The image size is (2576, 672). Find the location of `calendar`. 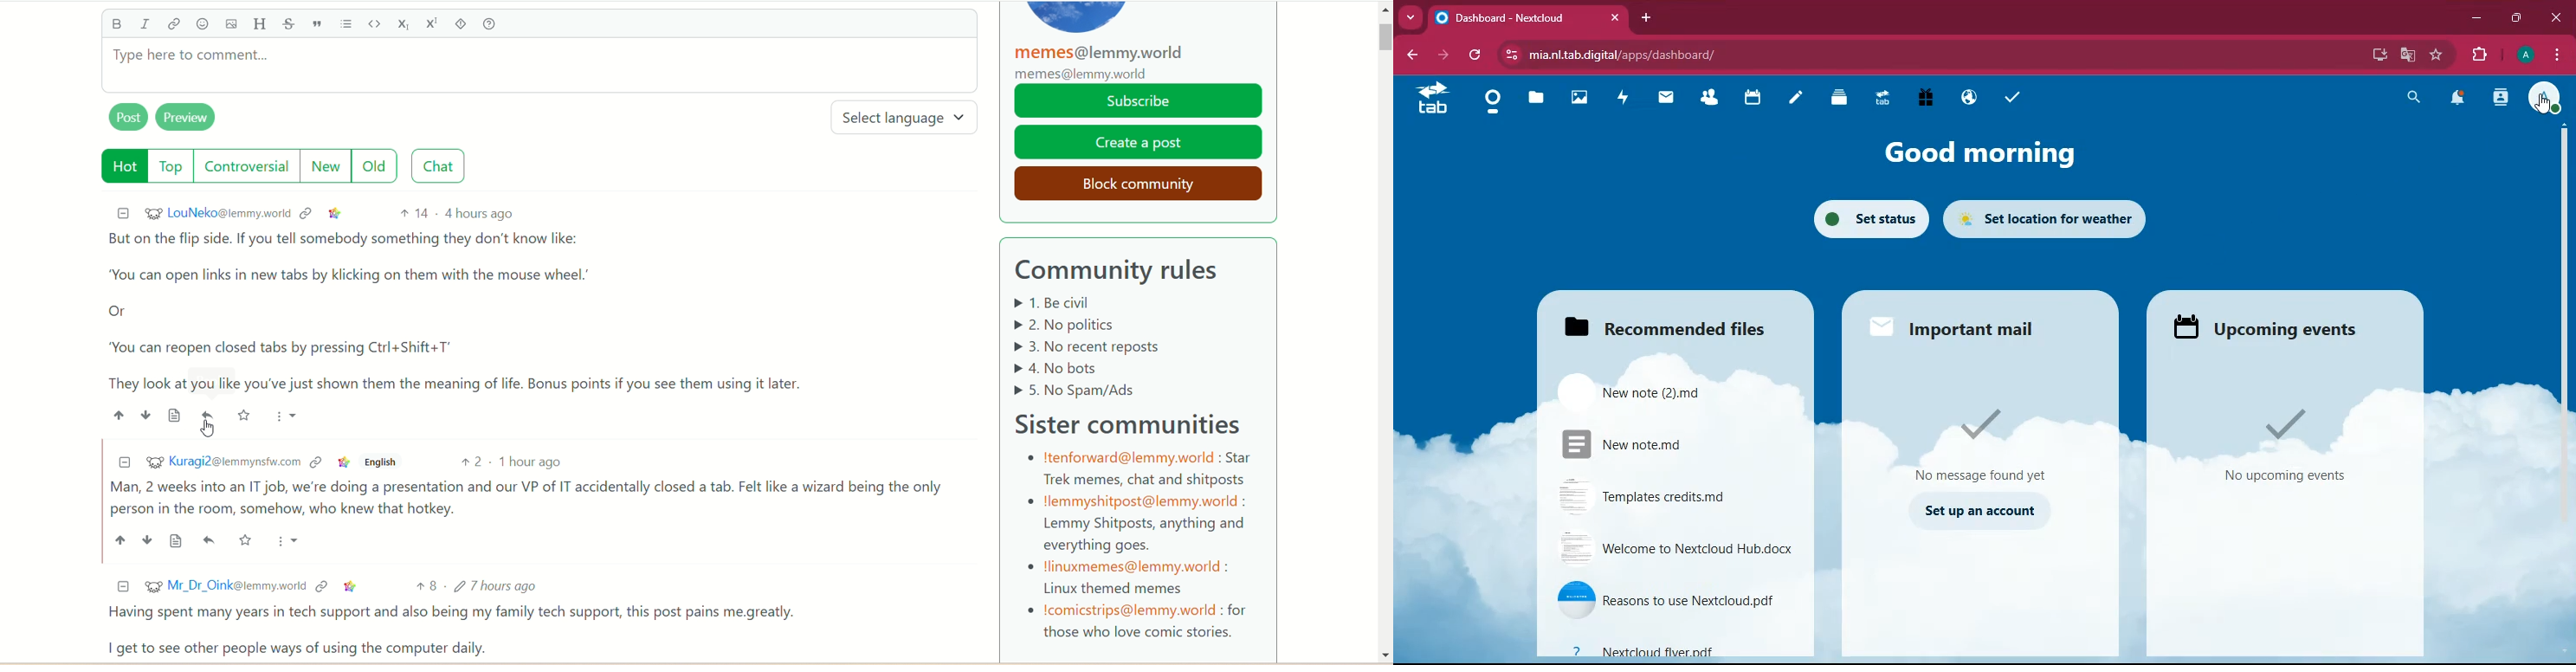

calendar is located at coordinates (1756, 102).